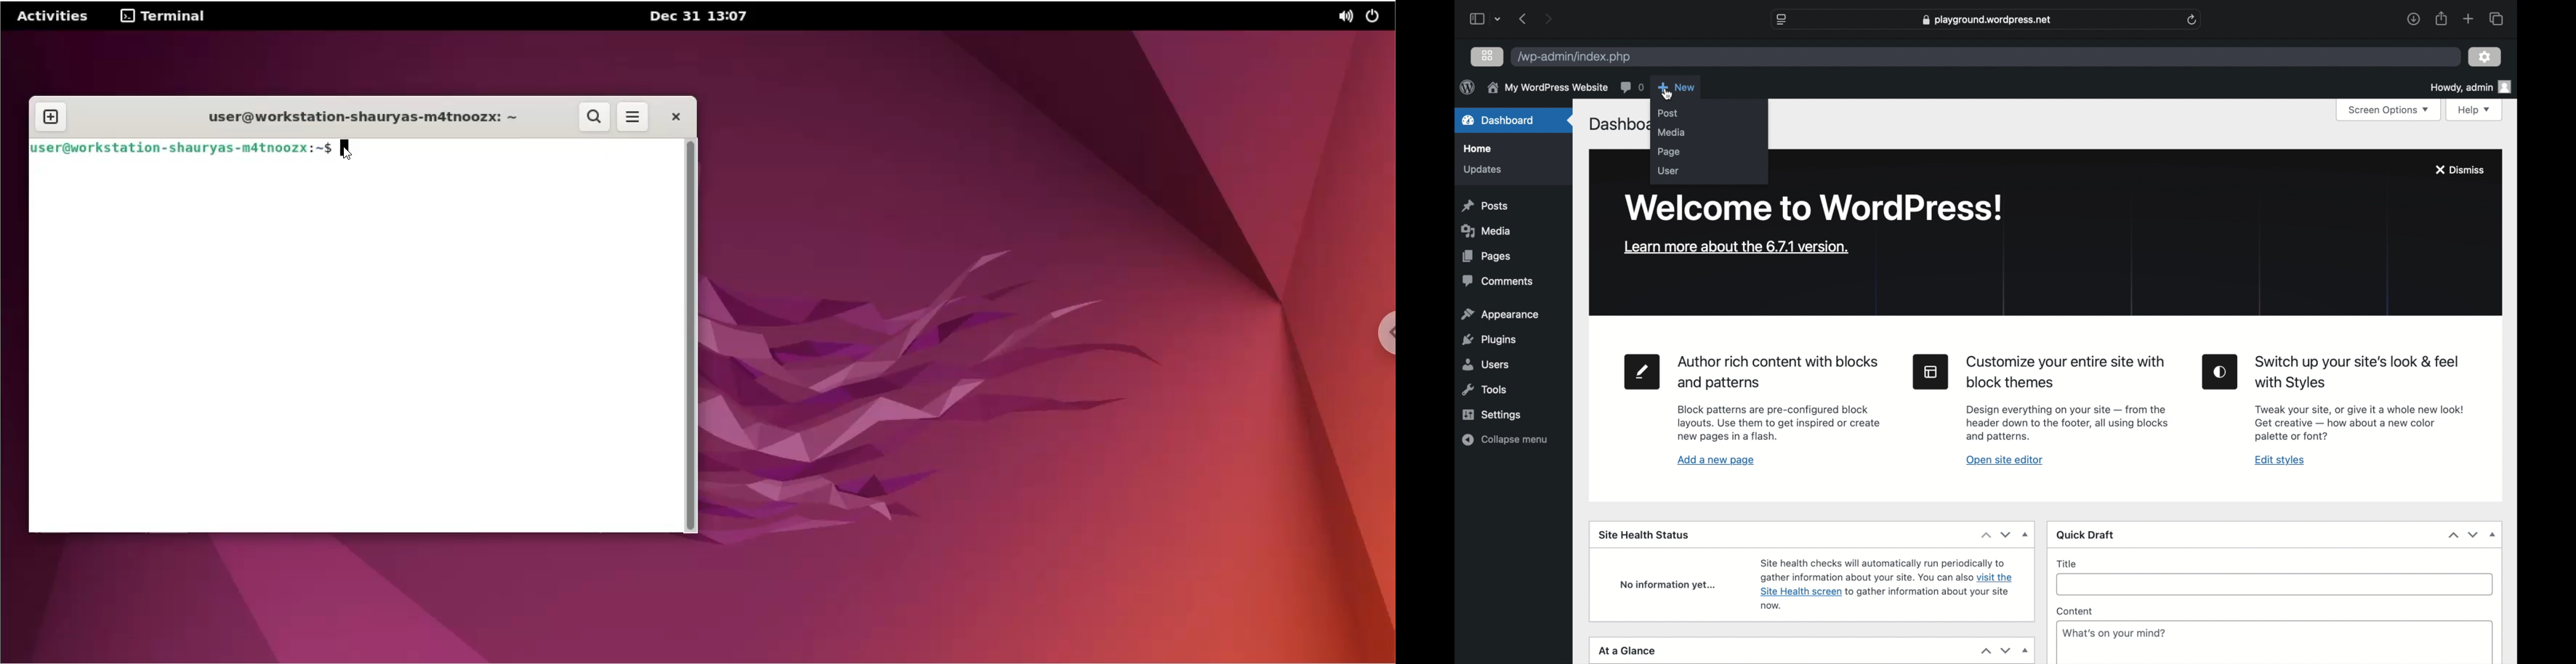 This screenshot has width=2576, height=672. Describe the element at coordinates (1485, 390) in the screenshot. I see `tools` at that location.